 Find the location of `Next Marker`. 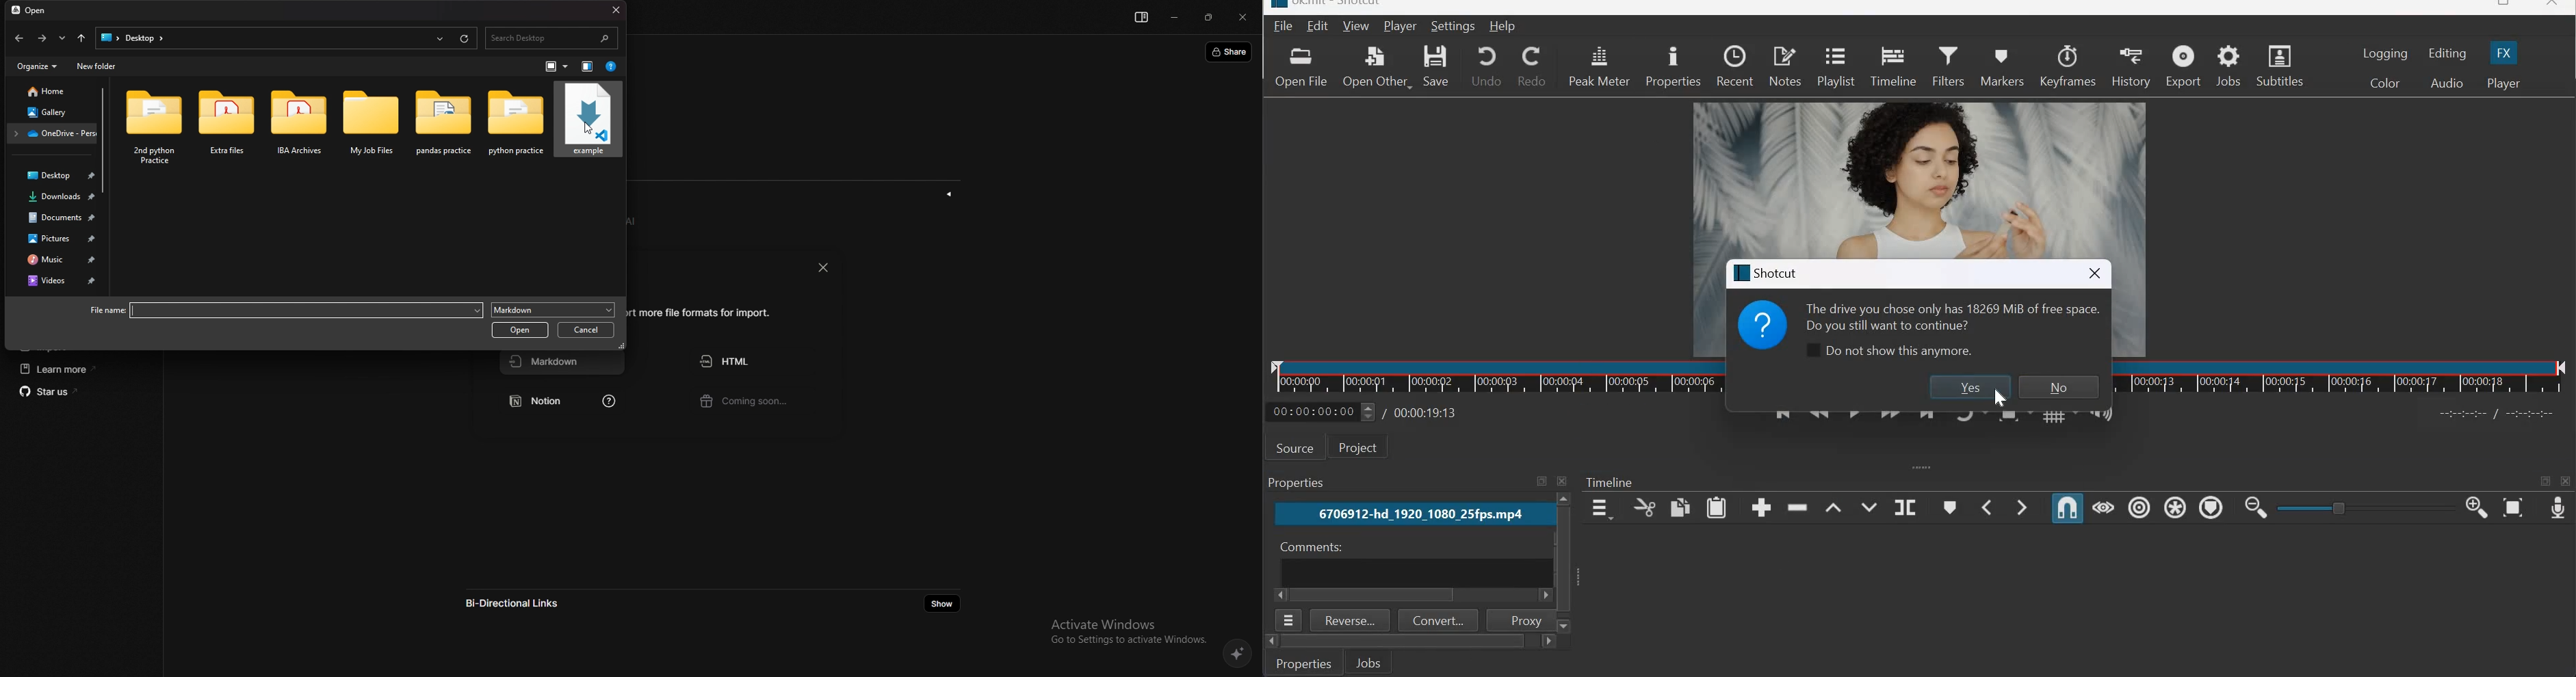

Next Marker is located at coordinates (2025, 506).